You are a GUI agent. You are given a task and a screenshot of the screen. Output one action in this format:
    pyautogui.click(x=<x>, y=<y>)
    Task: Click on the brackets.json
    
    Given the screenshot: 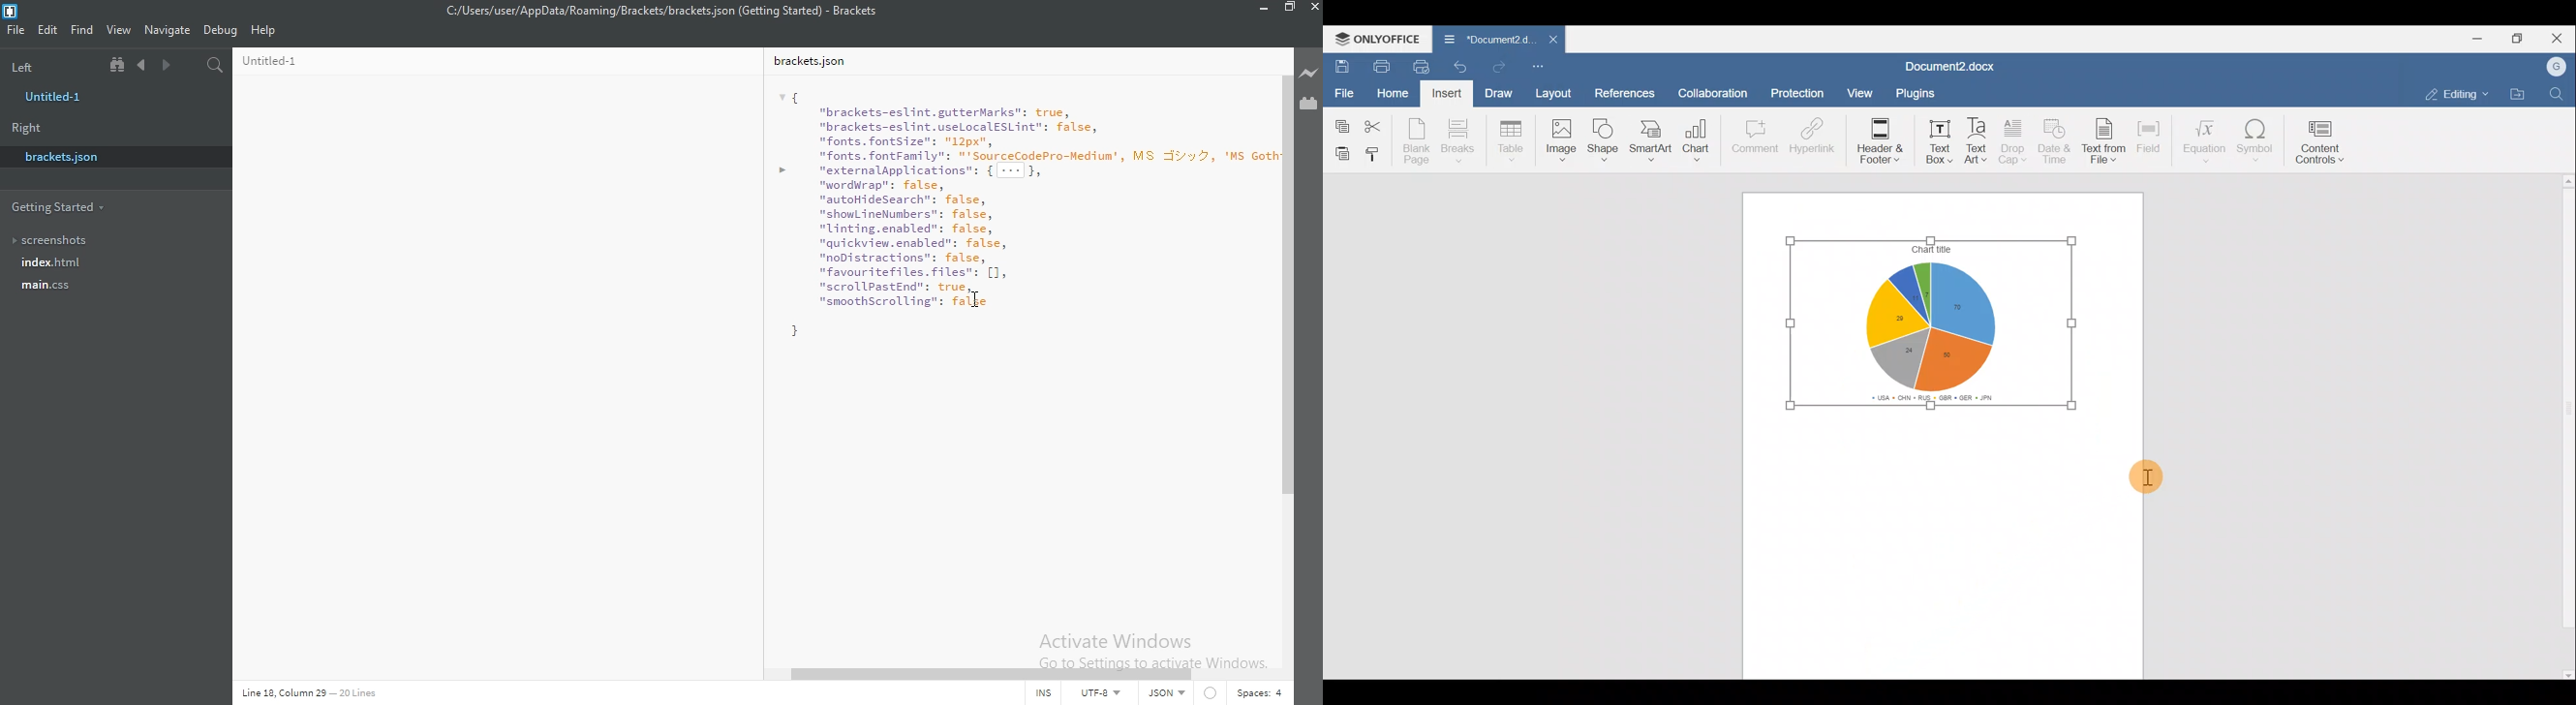 What is the action you would take?
    pyautogui.click(x=99, y=157)
    